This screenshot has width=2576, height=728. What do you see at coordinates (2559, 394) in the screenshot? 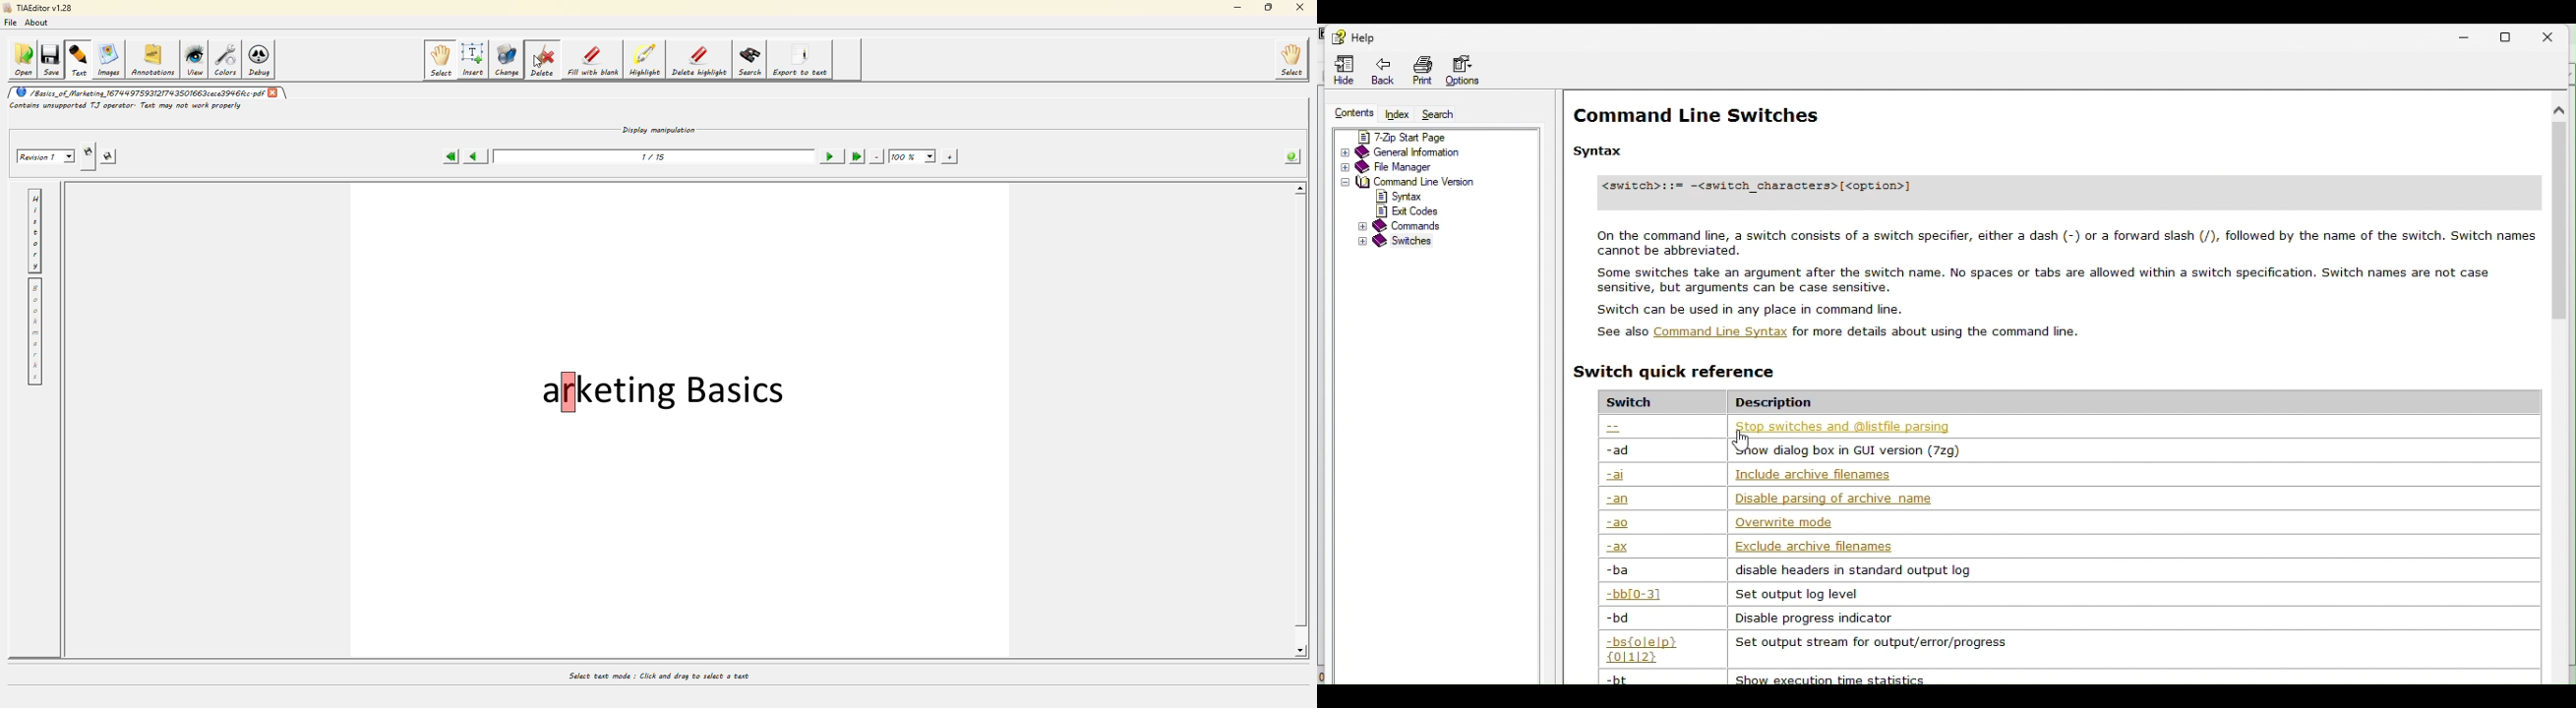
I see `Scrollbar` at bounding box center [2559, 394].